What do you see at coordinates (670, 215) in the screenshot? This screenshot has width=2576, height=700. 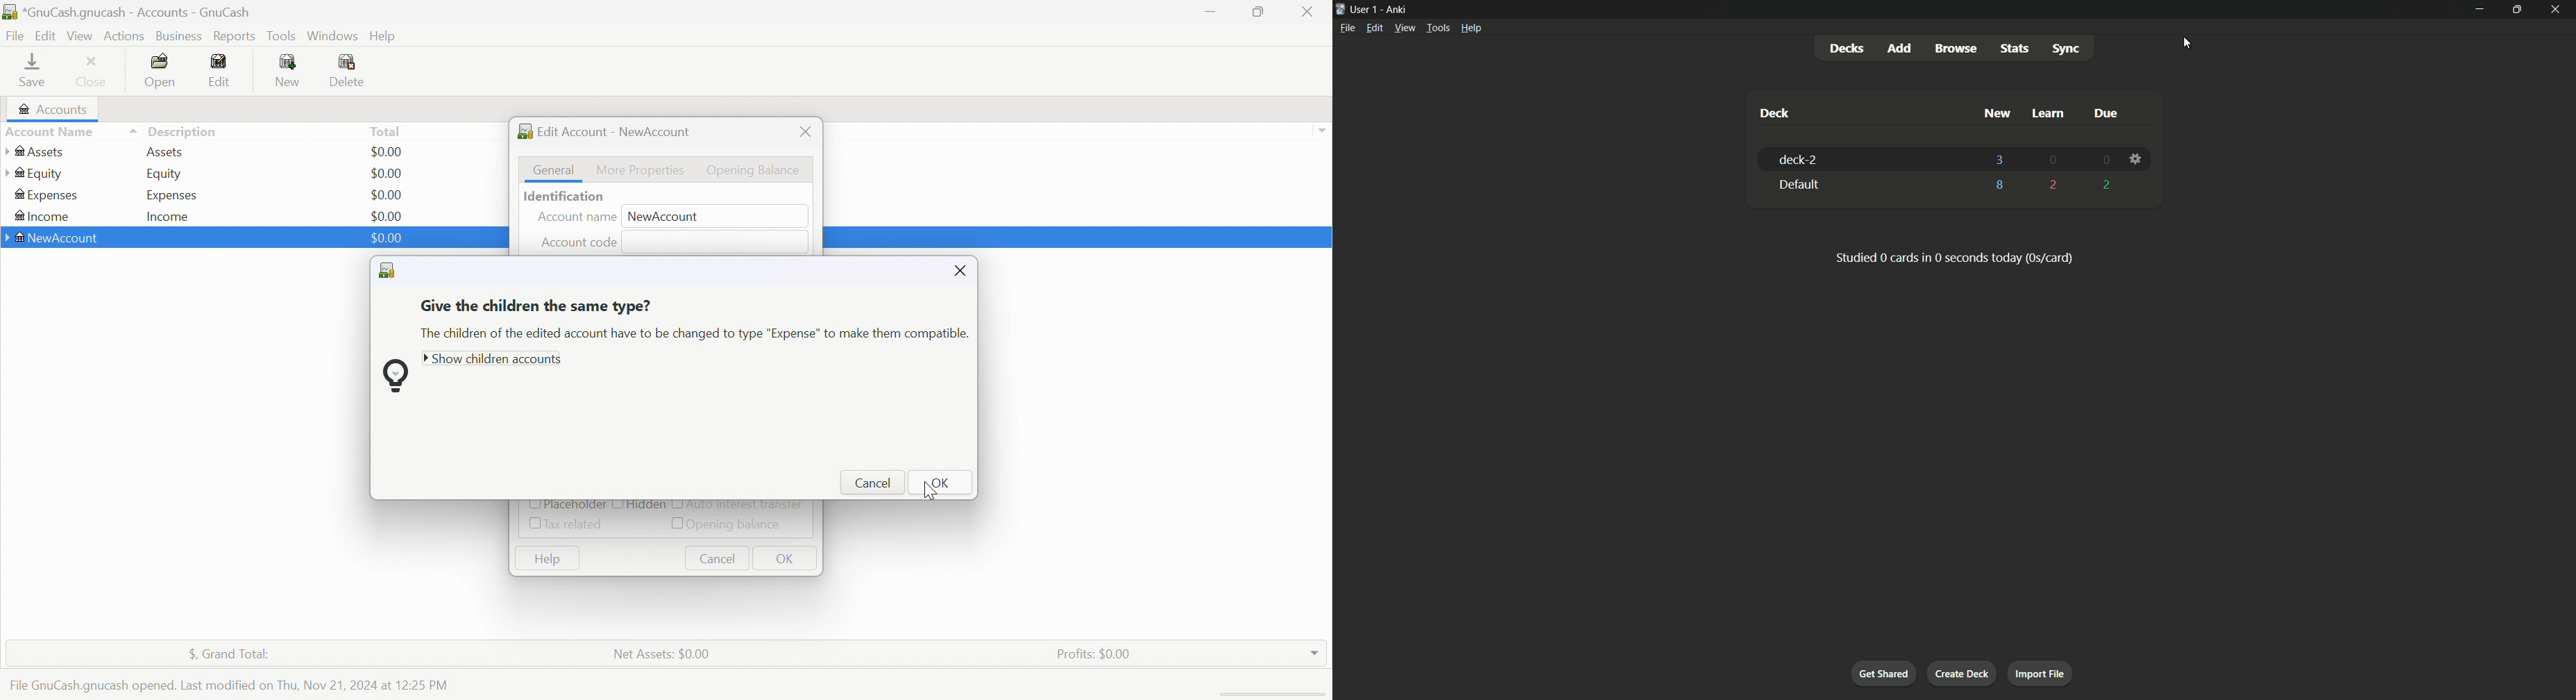 I see `NewAccount` at bounding box center [670, 215].